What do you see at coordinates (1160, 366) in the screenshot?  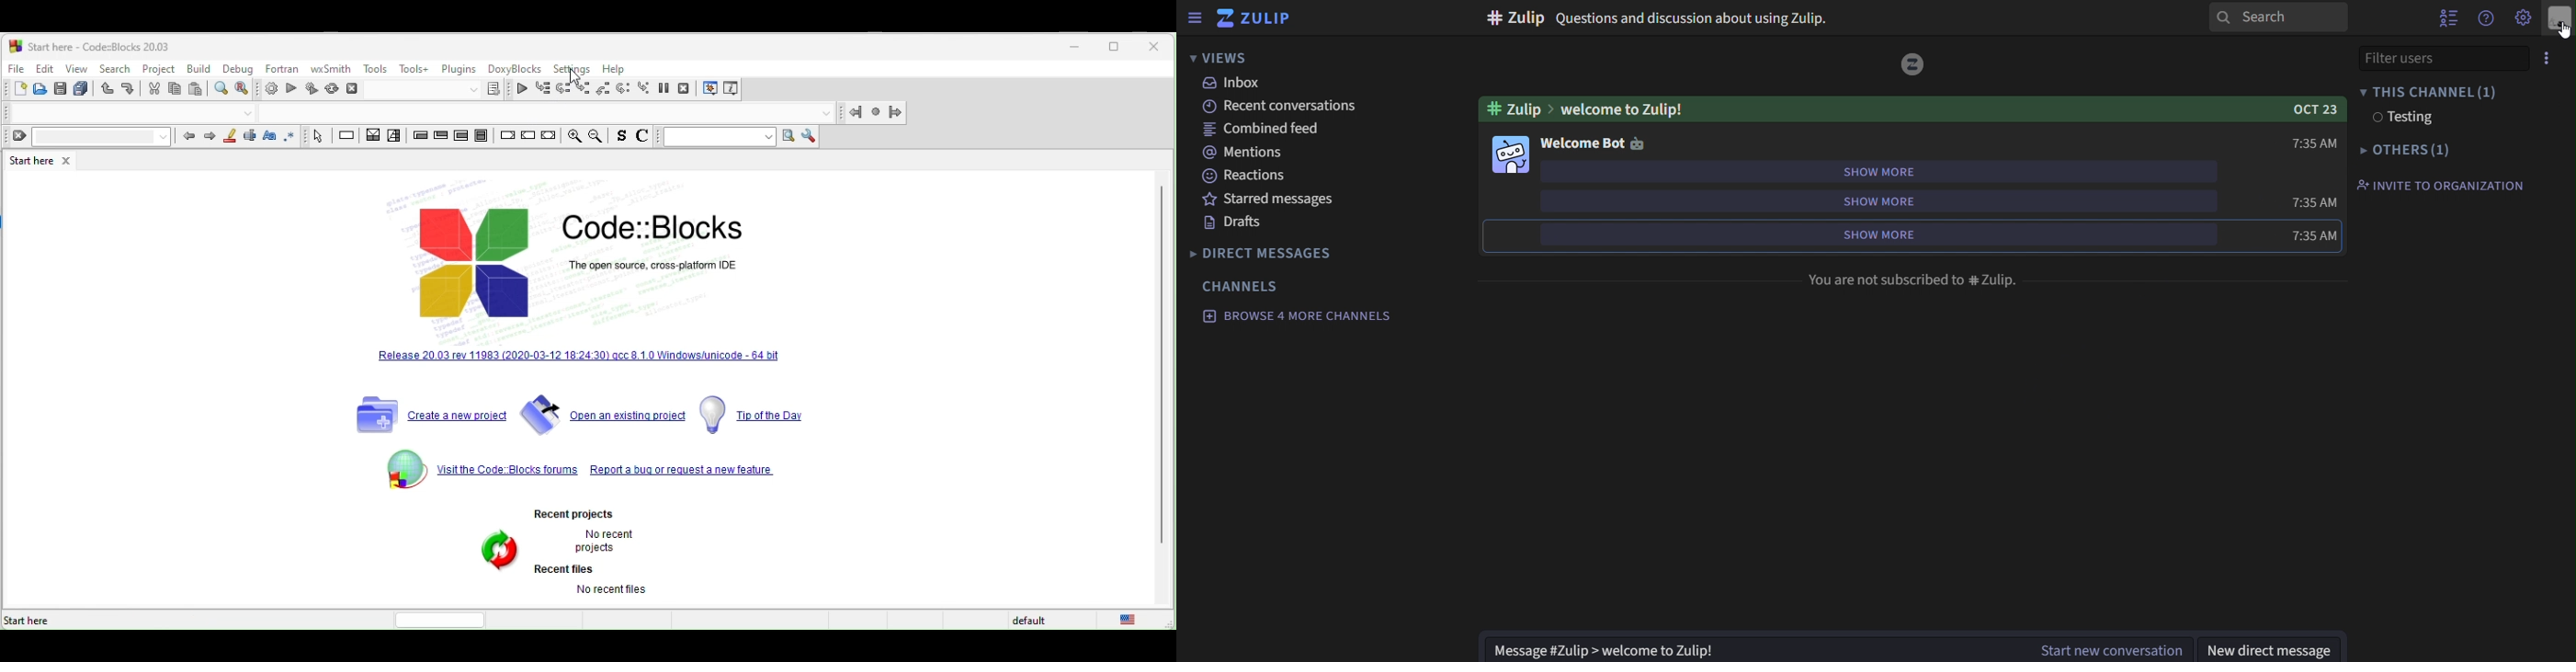 I see `vertical scroll bar` at bounding box center [1160, 366].